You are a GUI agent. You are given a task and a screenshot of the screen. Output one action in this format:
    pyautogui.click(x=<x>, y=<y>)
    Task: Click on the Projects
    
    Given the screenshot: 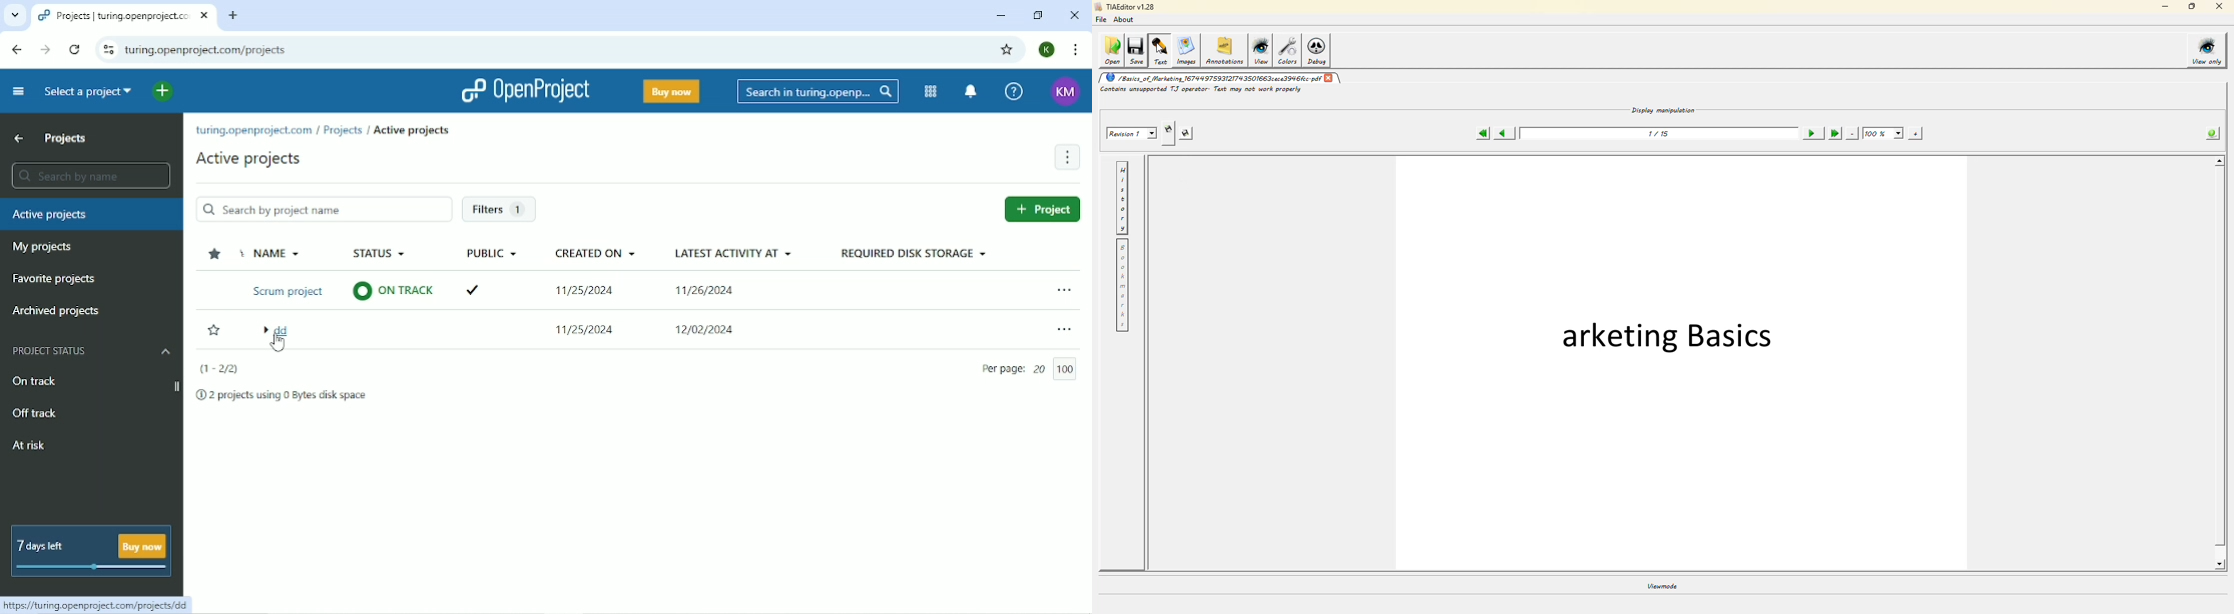 What is the action you would take?
    pyautogui.click(x=343, y=130)
    